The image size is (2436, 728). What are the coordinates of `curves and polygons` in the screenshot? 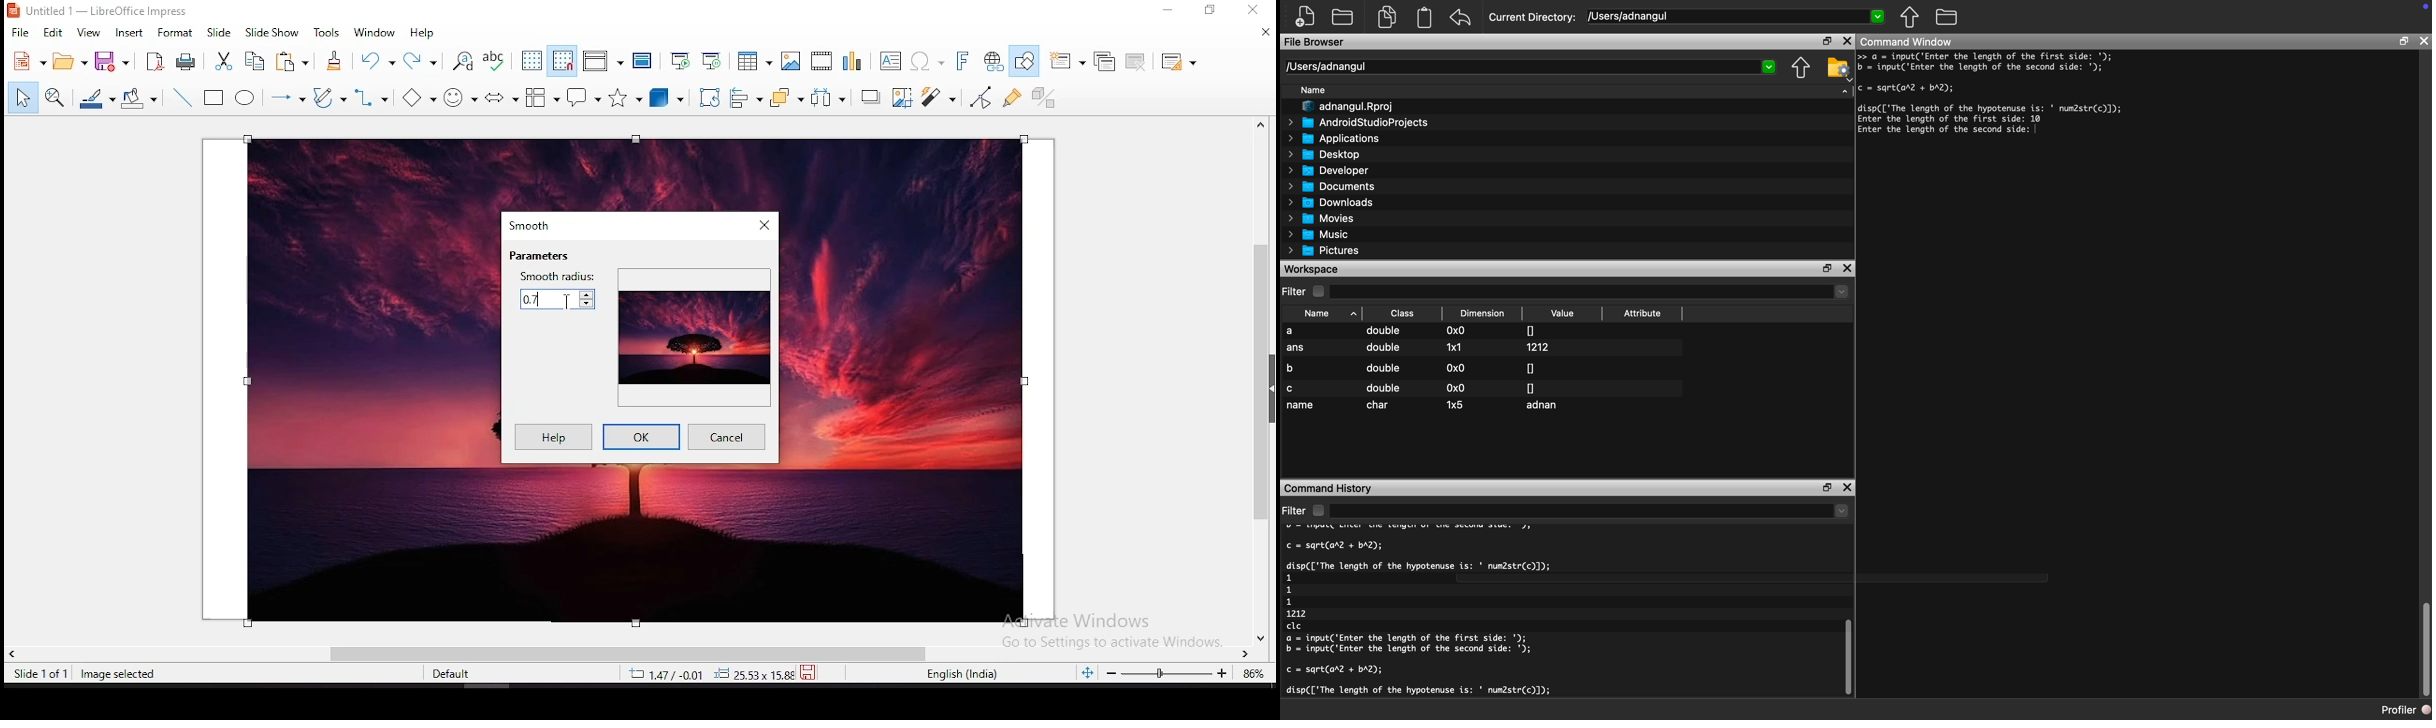 It's located at (330, 98).